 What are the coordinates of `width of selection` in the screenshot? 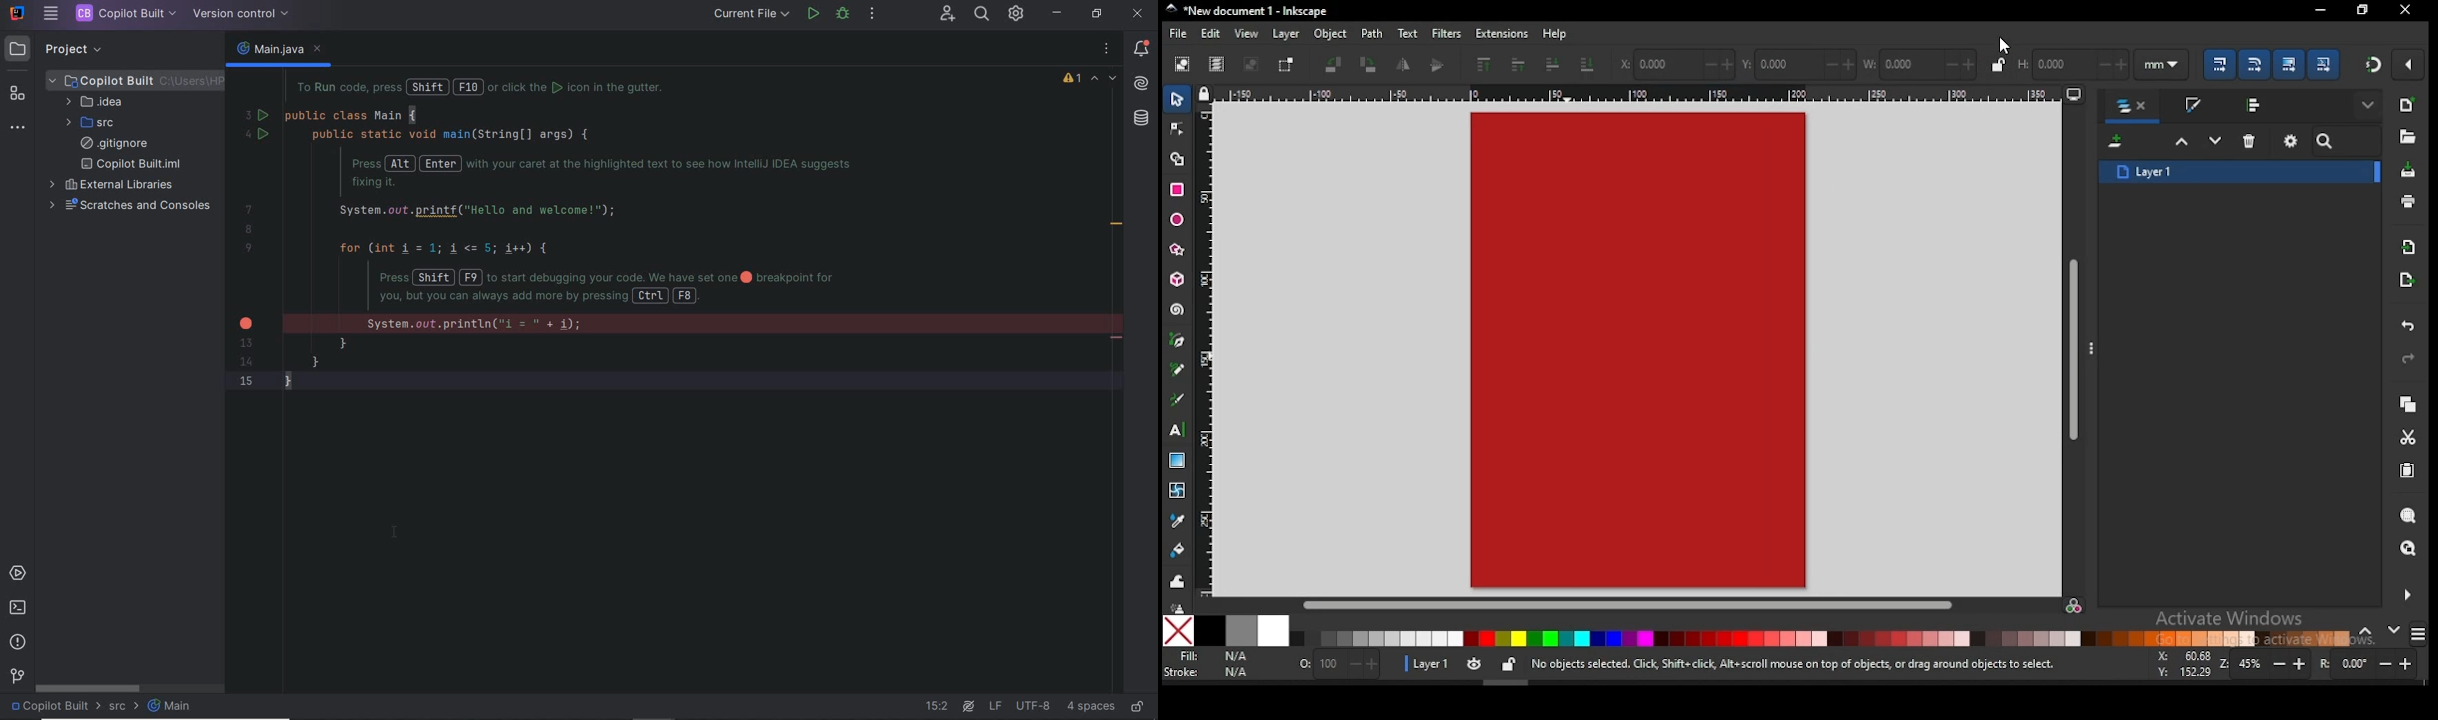 It's located at (1921, 64).